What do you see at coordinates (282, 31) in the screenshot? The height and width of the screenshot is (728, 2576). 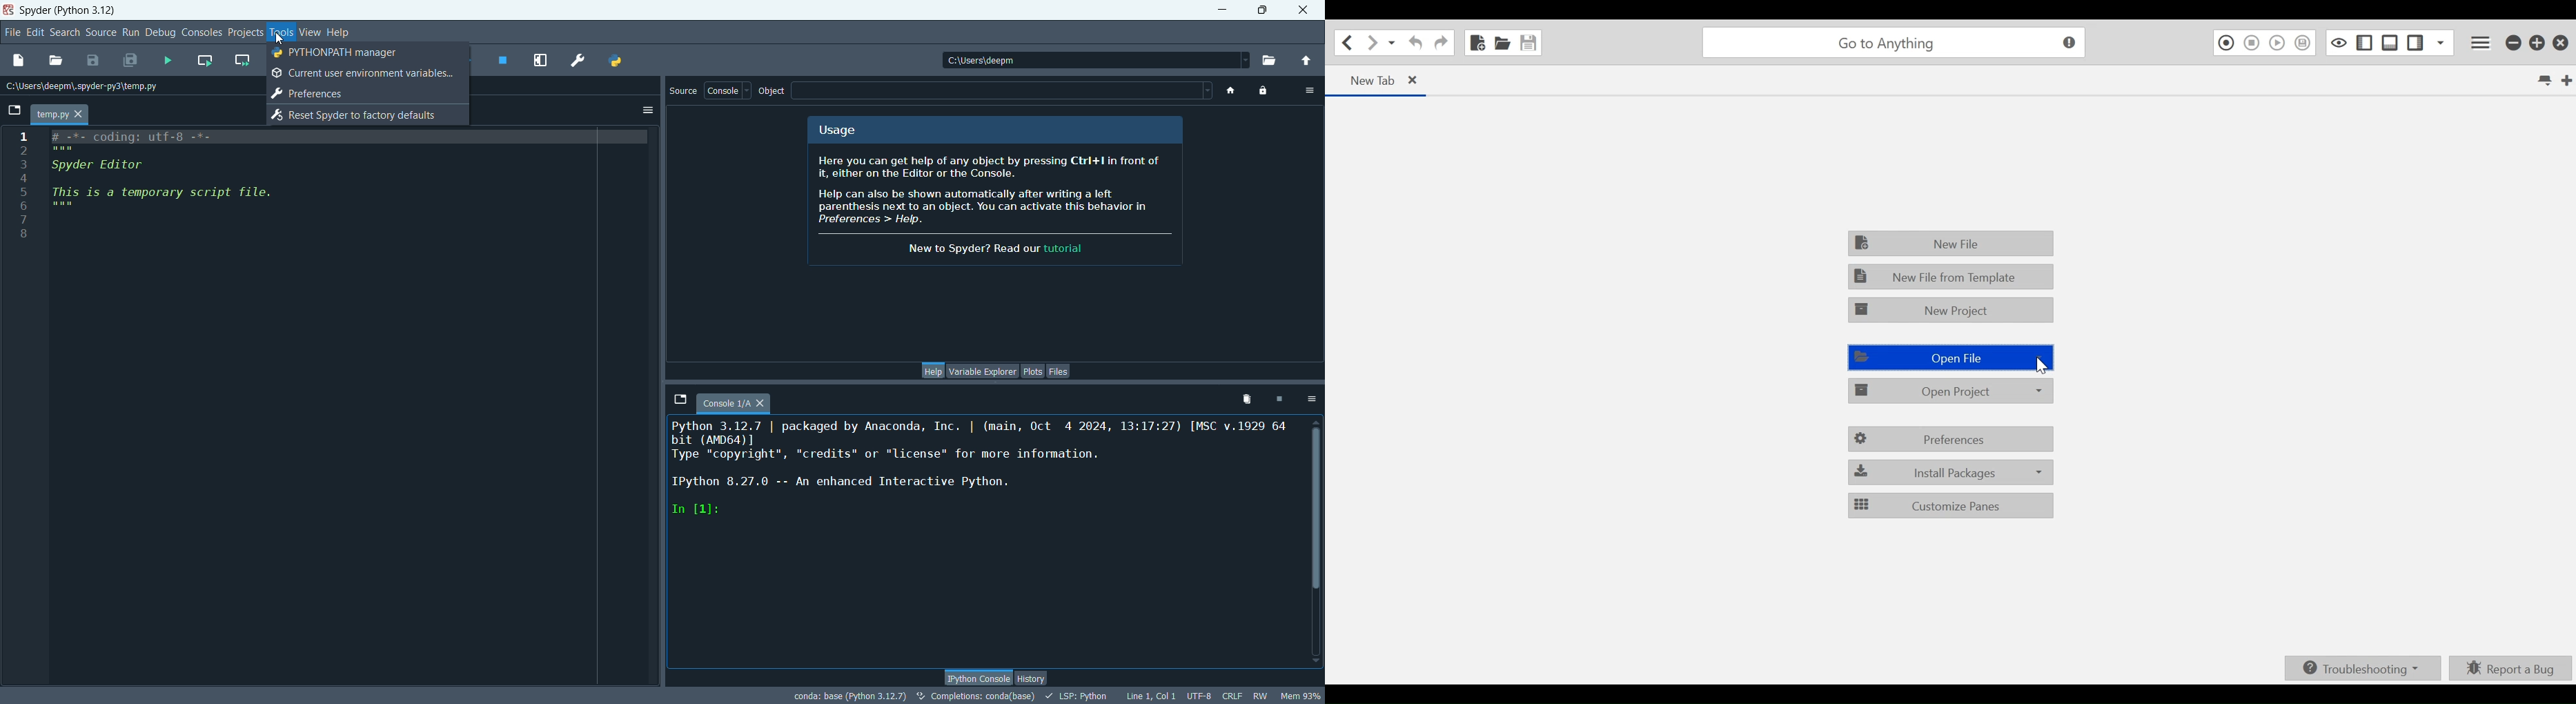 I see `tools` at bounding box center [282, 31].